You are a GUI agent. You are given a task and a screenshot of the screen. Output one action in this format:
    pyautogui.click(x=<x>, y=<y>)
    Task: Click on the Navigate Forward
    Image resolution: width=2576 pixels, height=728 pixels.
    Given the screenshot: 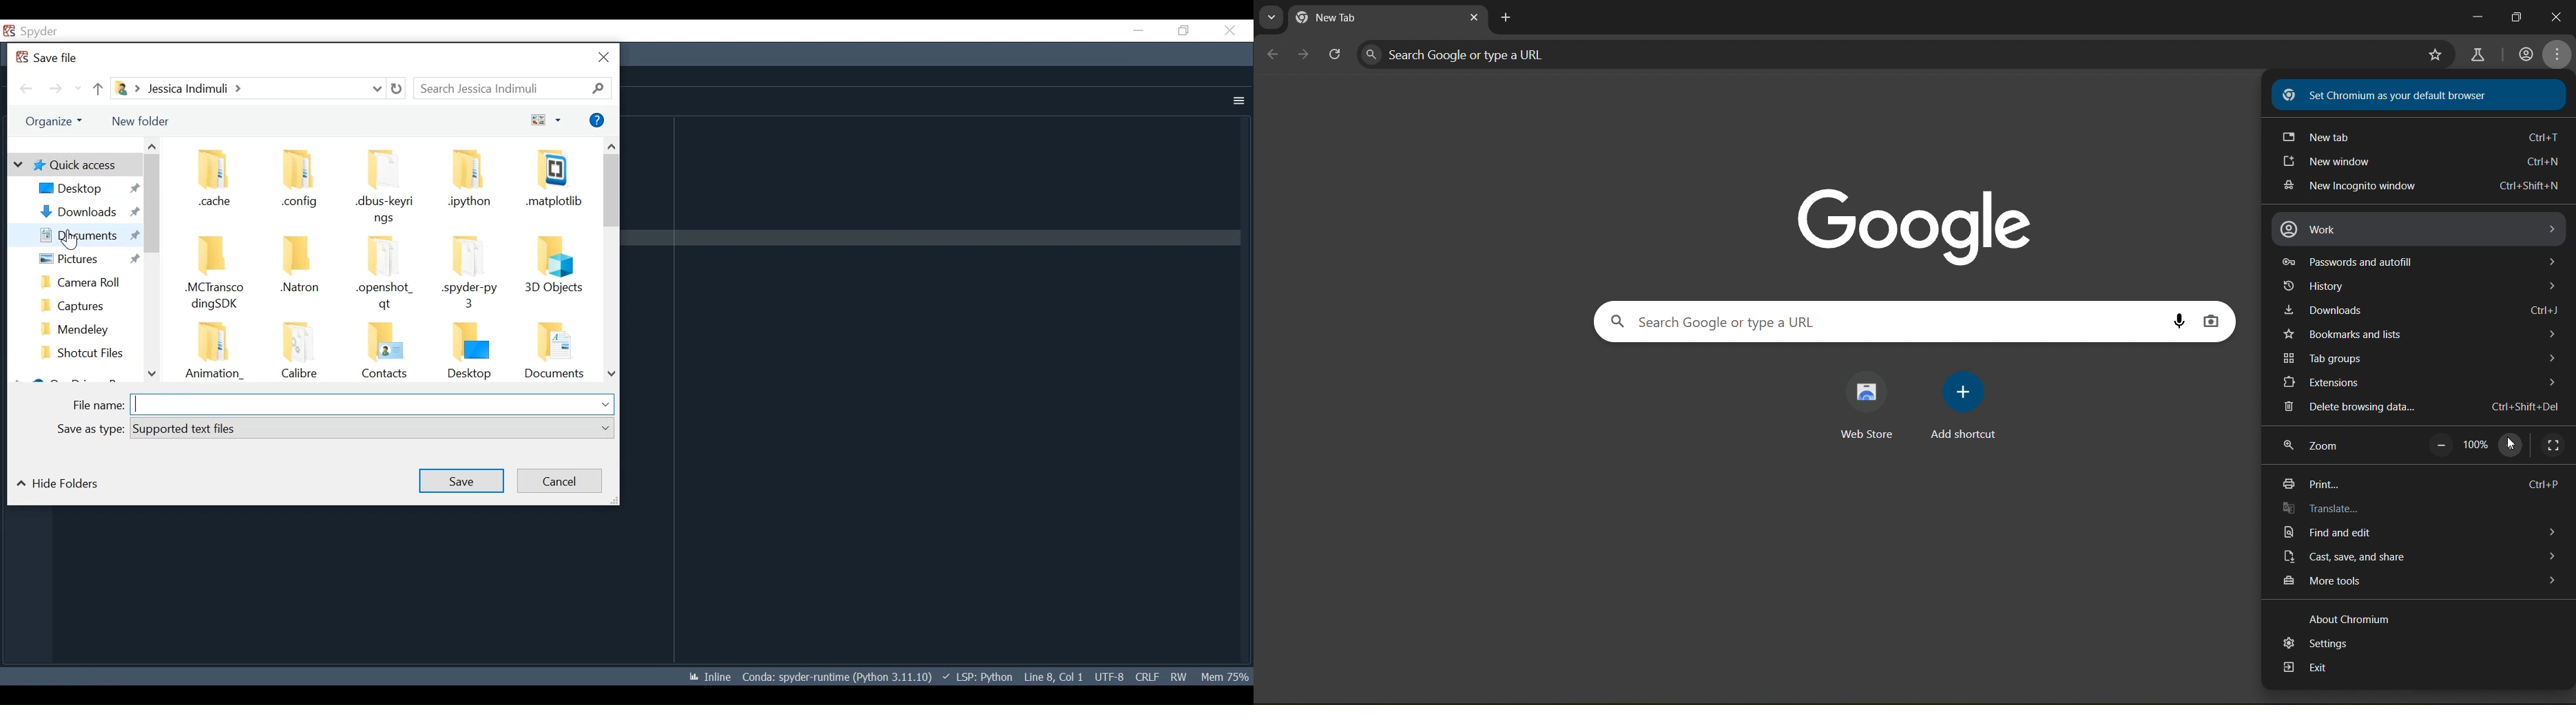 What is the action you would take?
    pyautogui.click(x=56, y=89)
    